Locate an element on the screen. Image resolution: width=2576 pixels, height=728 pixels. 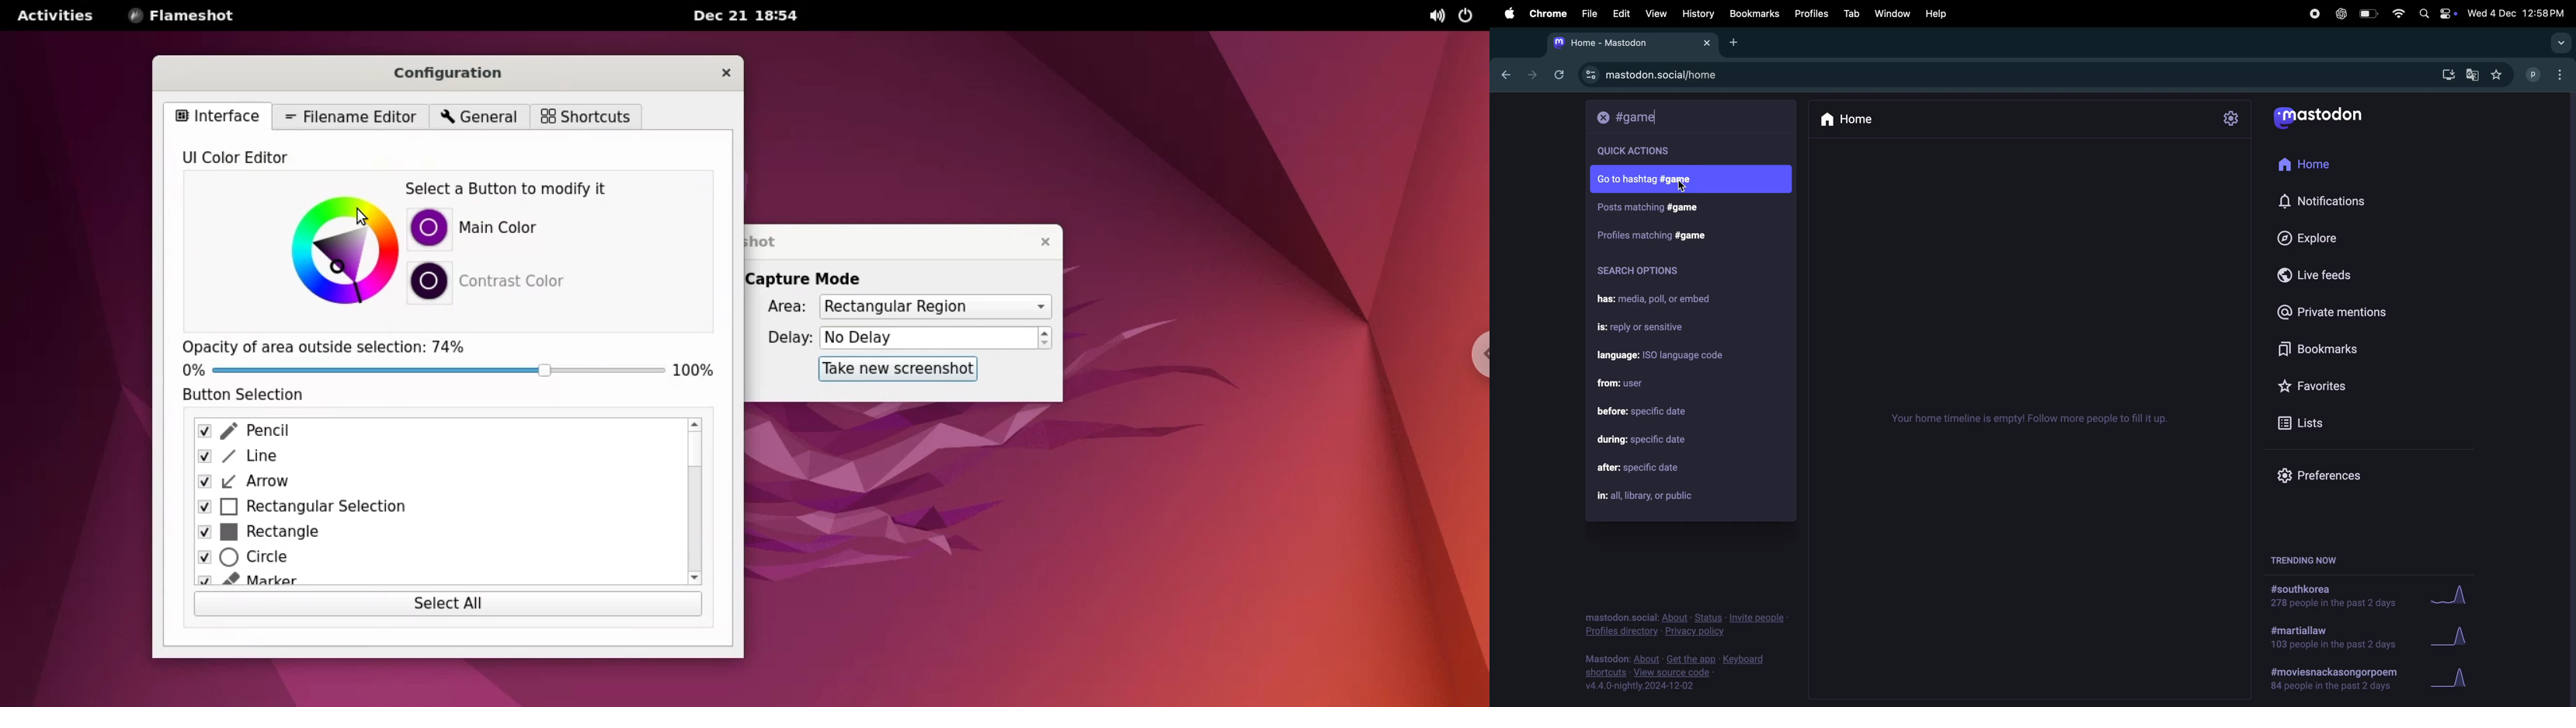
Bookmark is located at coordinates (1755, 14).